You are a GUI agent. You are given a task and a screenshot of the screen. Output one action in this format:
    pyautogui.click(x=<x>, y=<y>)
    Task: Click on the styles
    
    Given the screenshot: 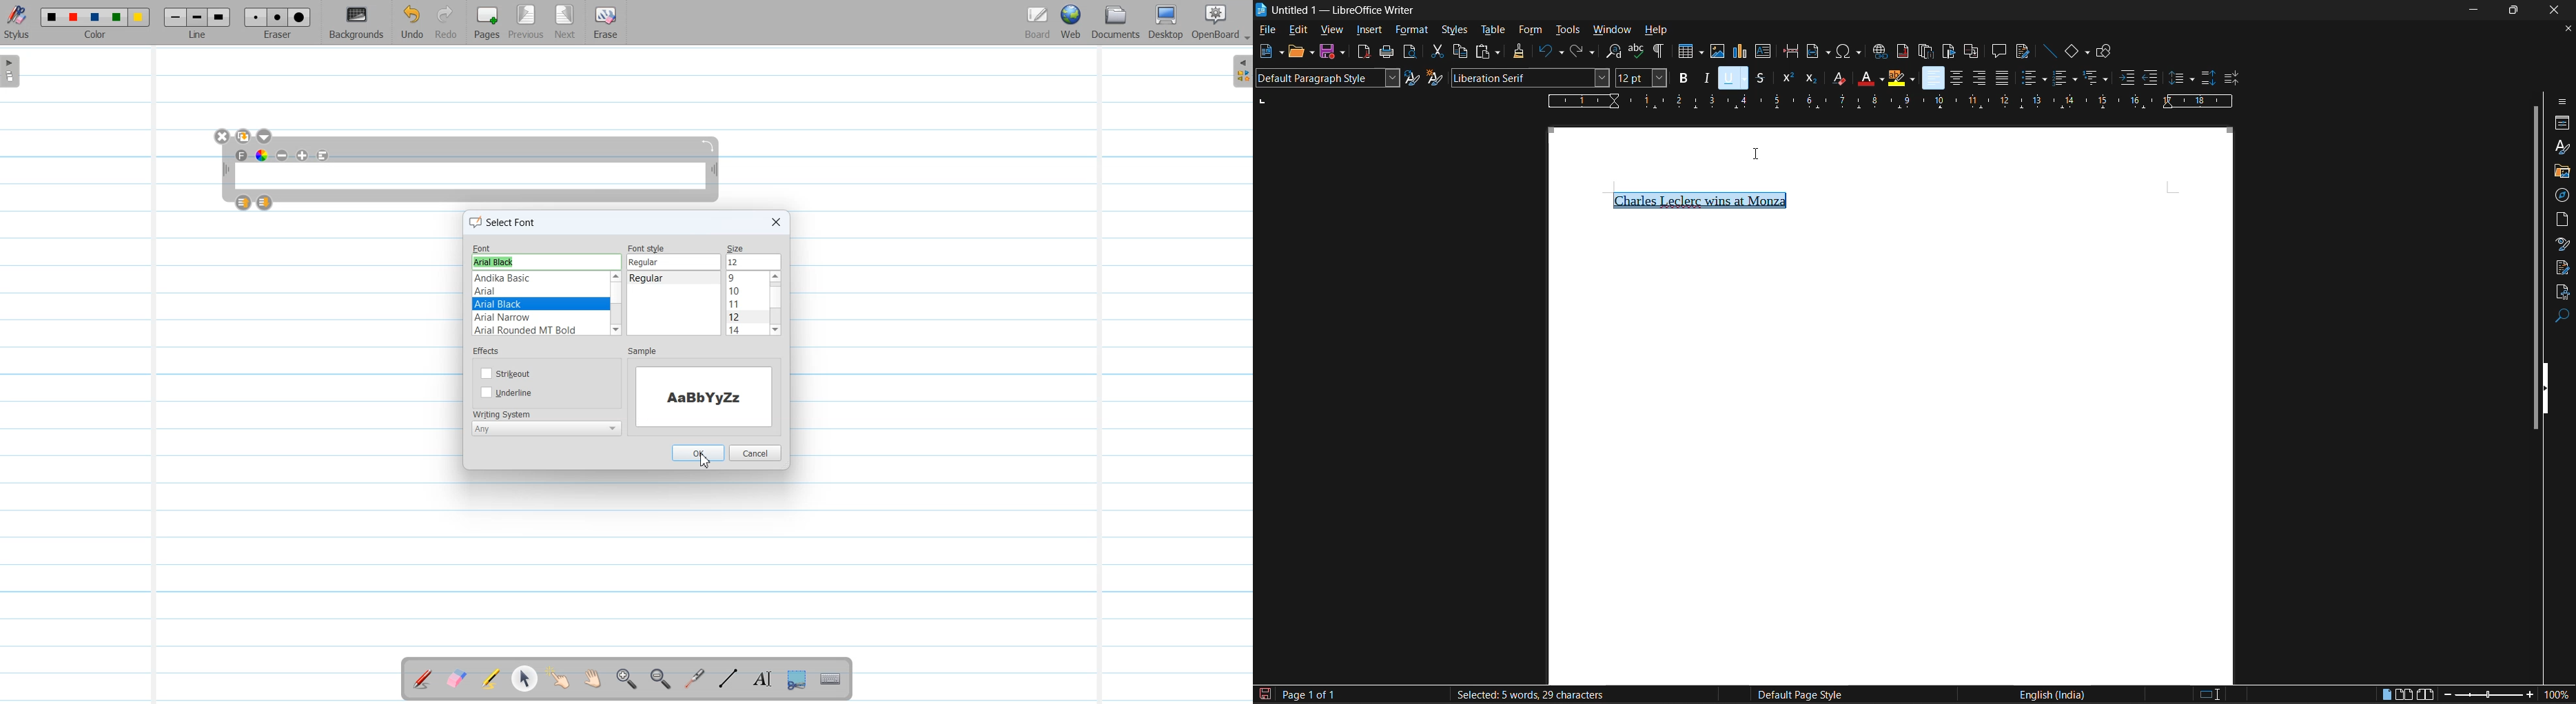 What is the action you would take?
    pyautogui.click(x=2560, y=146)
    